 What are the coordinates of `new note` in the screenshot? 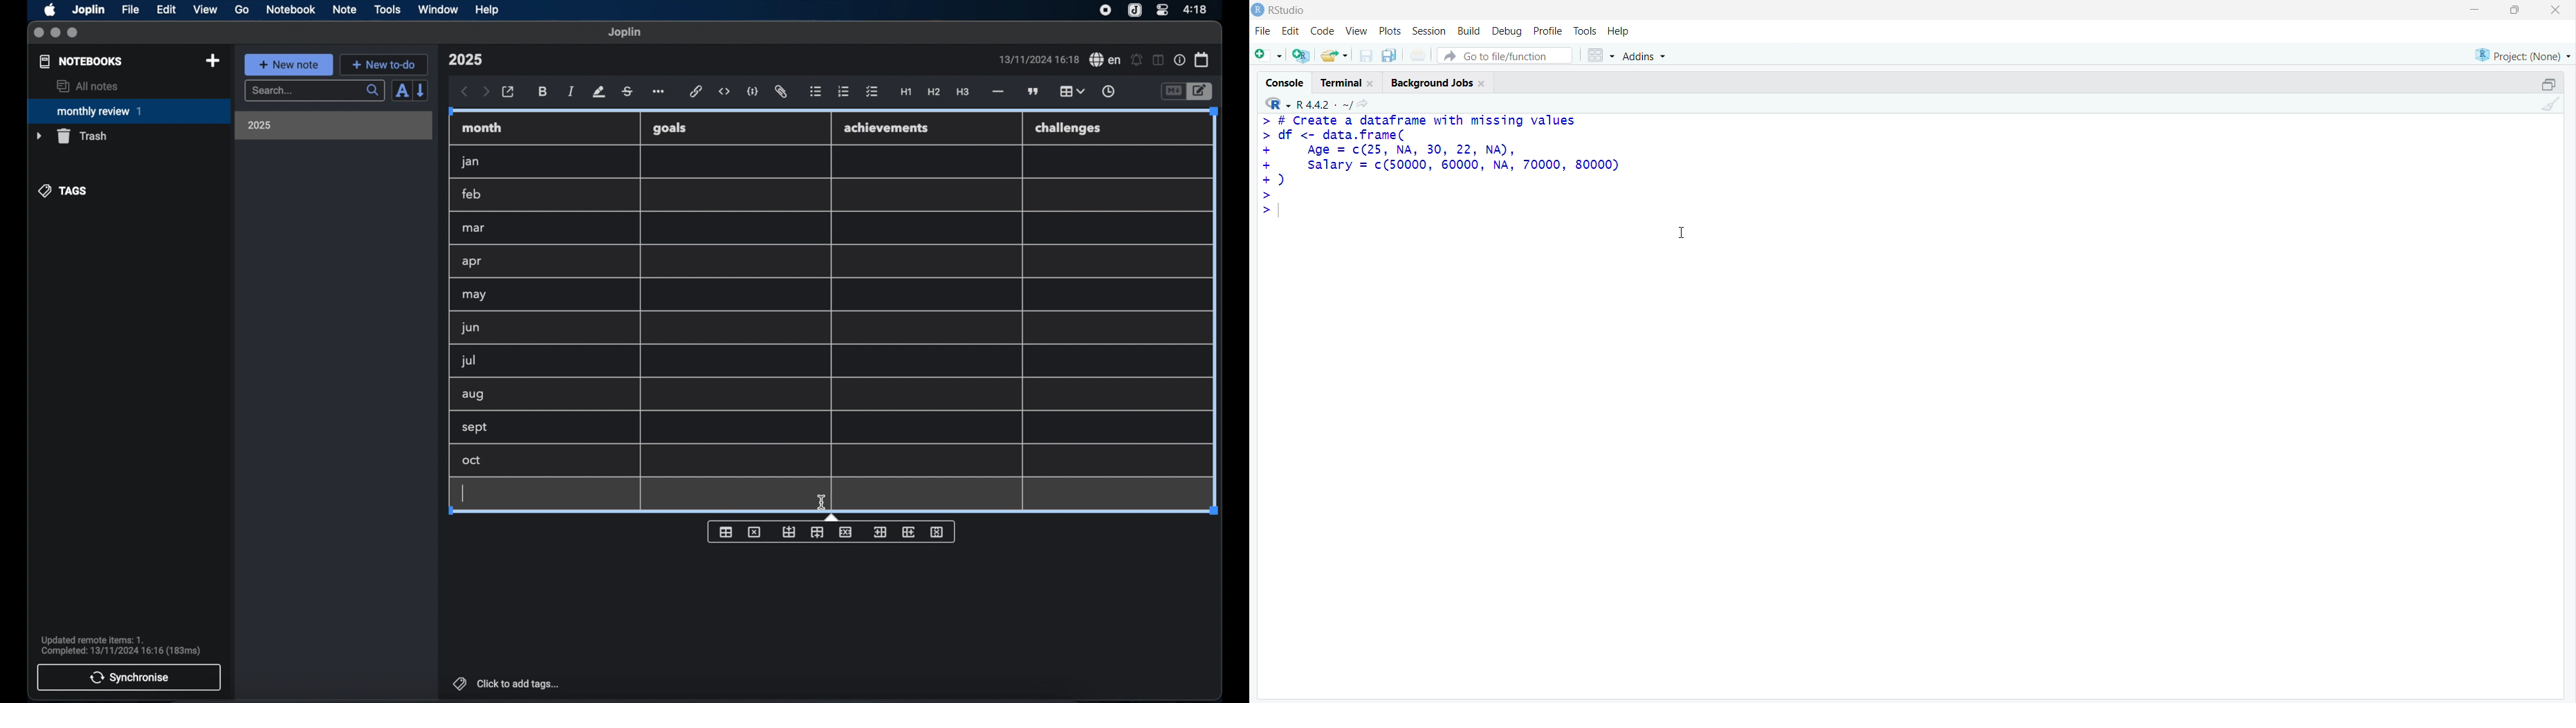 It's located at (288, 64).